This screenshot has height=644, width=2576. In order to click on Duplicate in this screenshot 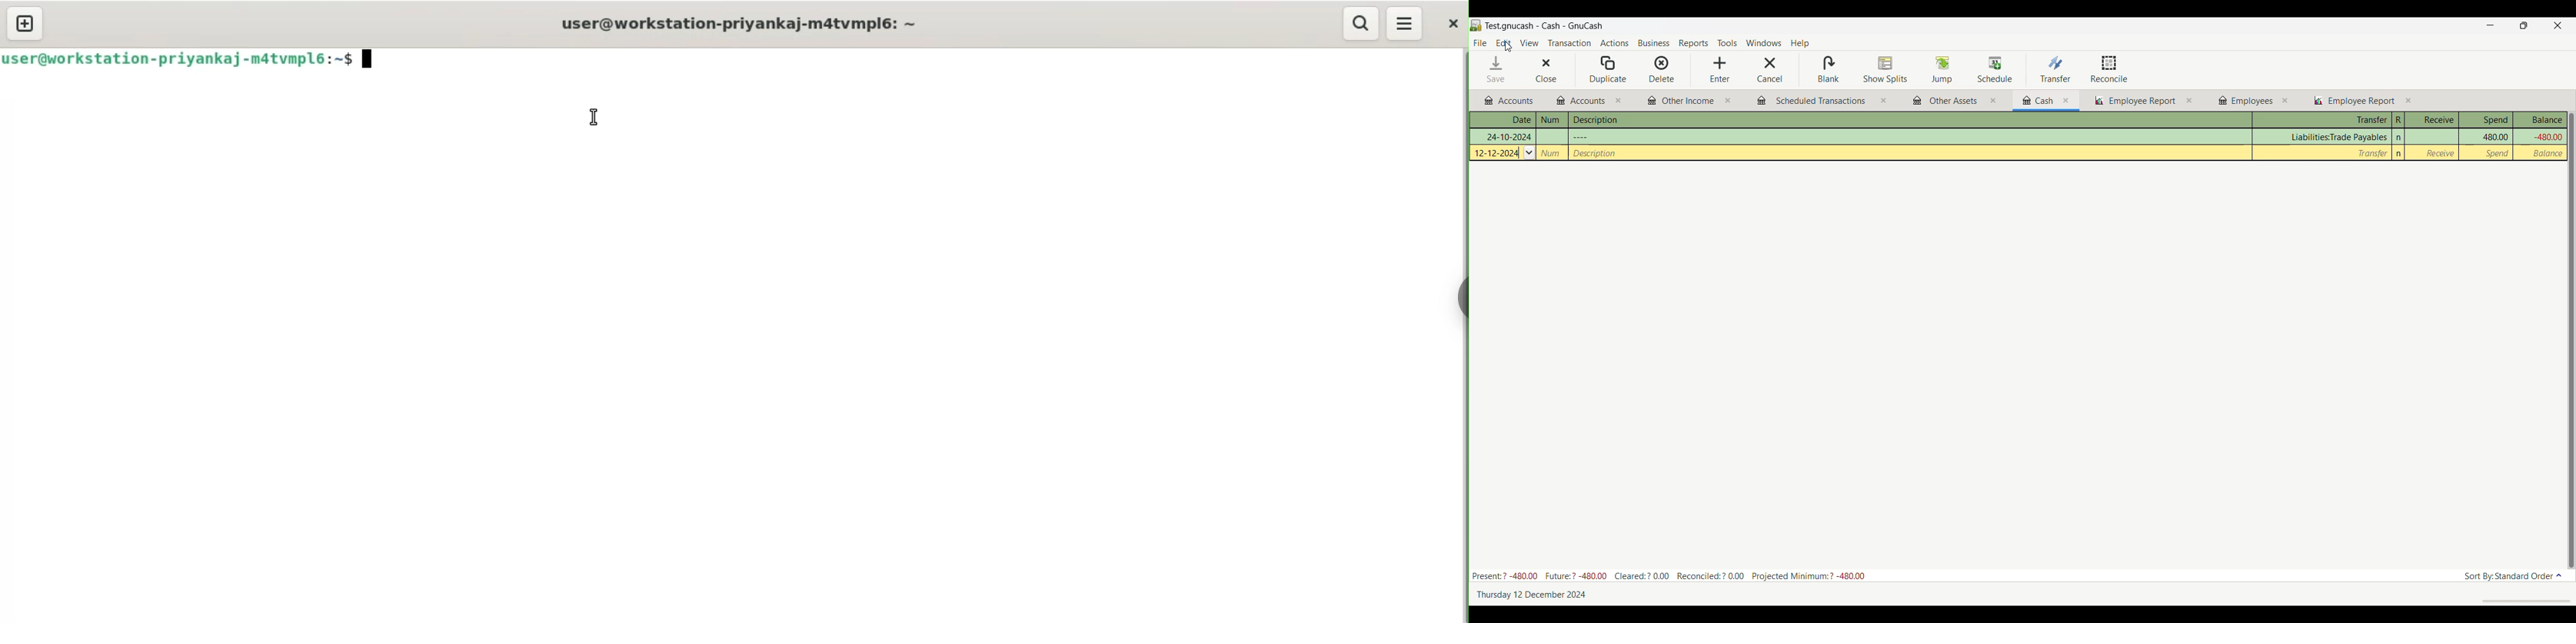, I will do `click(1608, 70)`.